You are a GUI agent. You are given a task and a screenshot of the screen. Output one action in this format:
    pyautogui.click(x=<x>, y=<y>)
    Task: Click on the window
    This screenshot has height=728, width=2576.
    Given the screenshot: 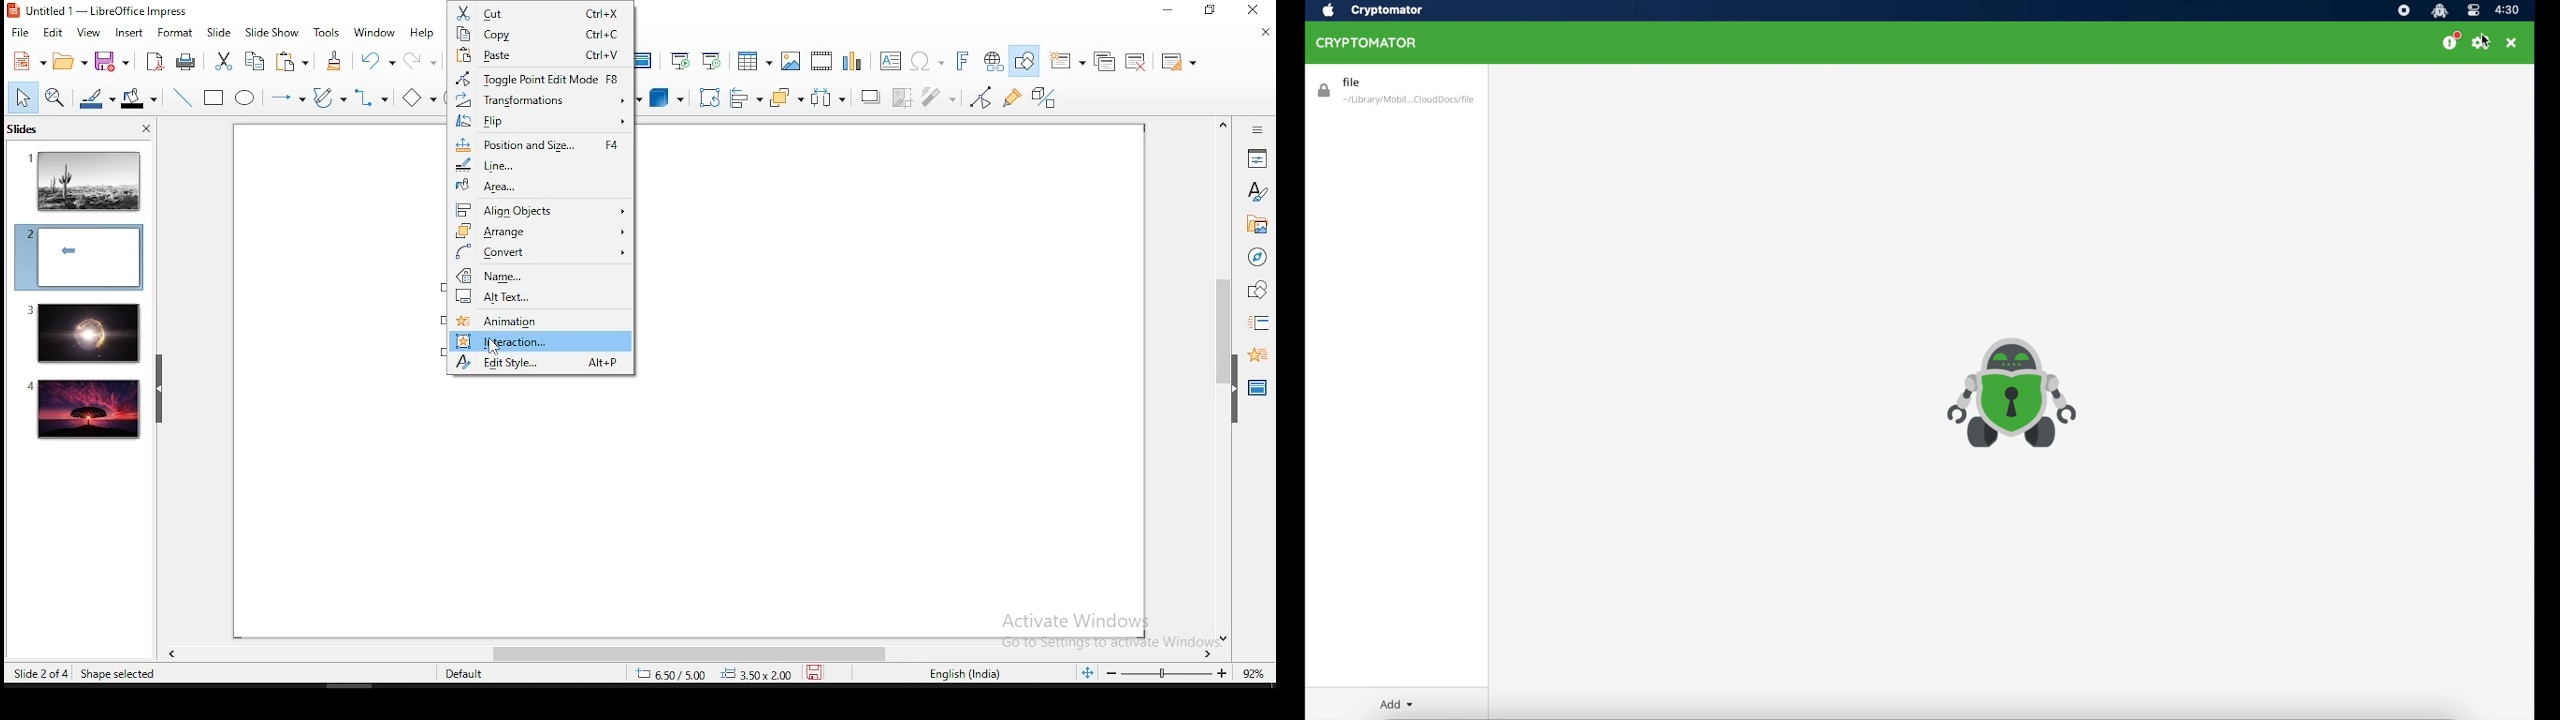 What is the action you would take?
    pyautogui.click(x=375, y=31)
    